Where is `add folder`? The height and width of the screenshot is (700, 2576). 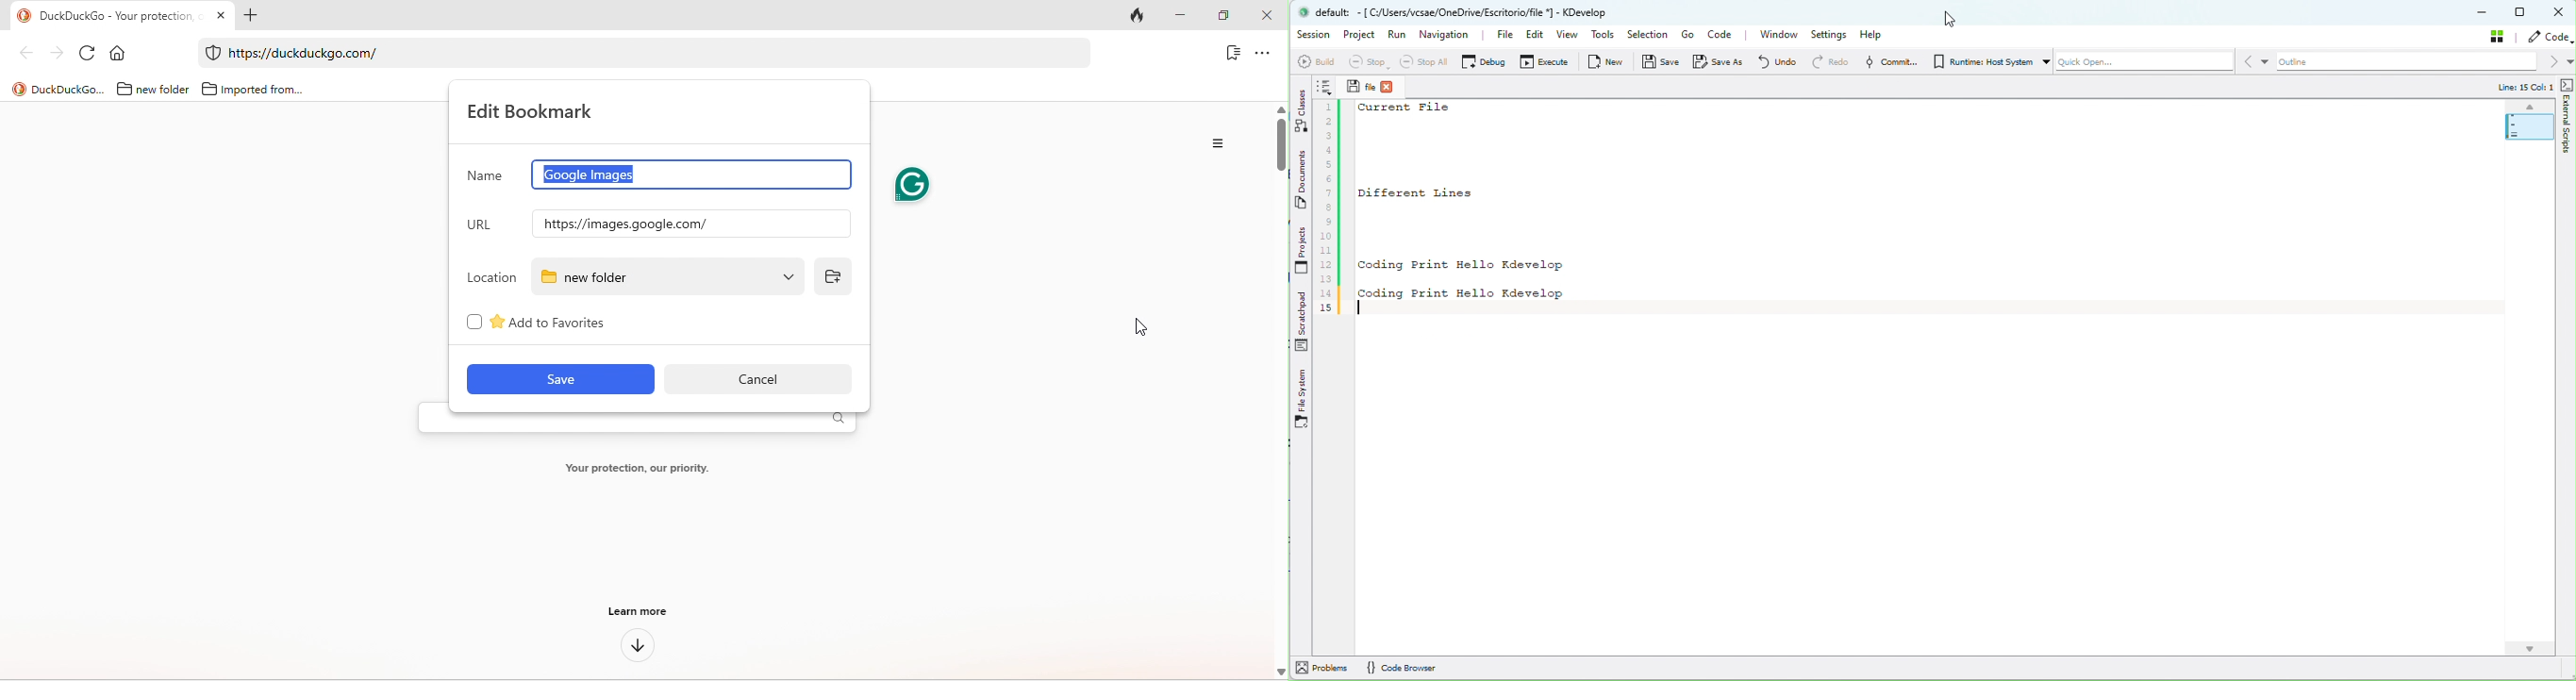
add folder is located at coordinates (832, 274).